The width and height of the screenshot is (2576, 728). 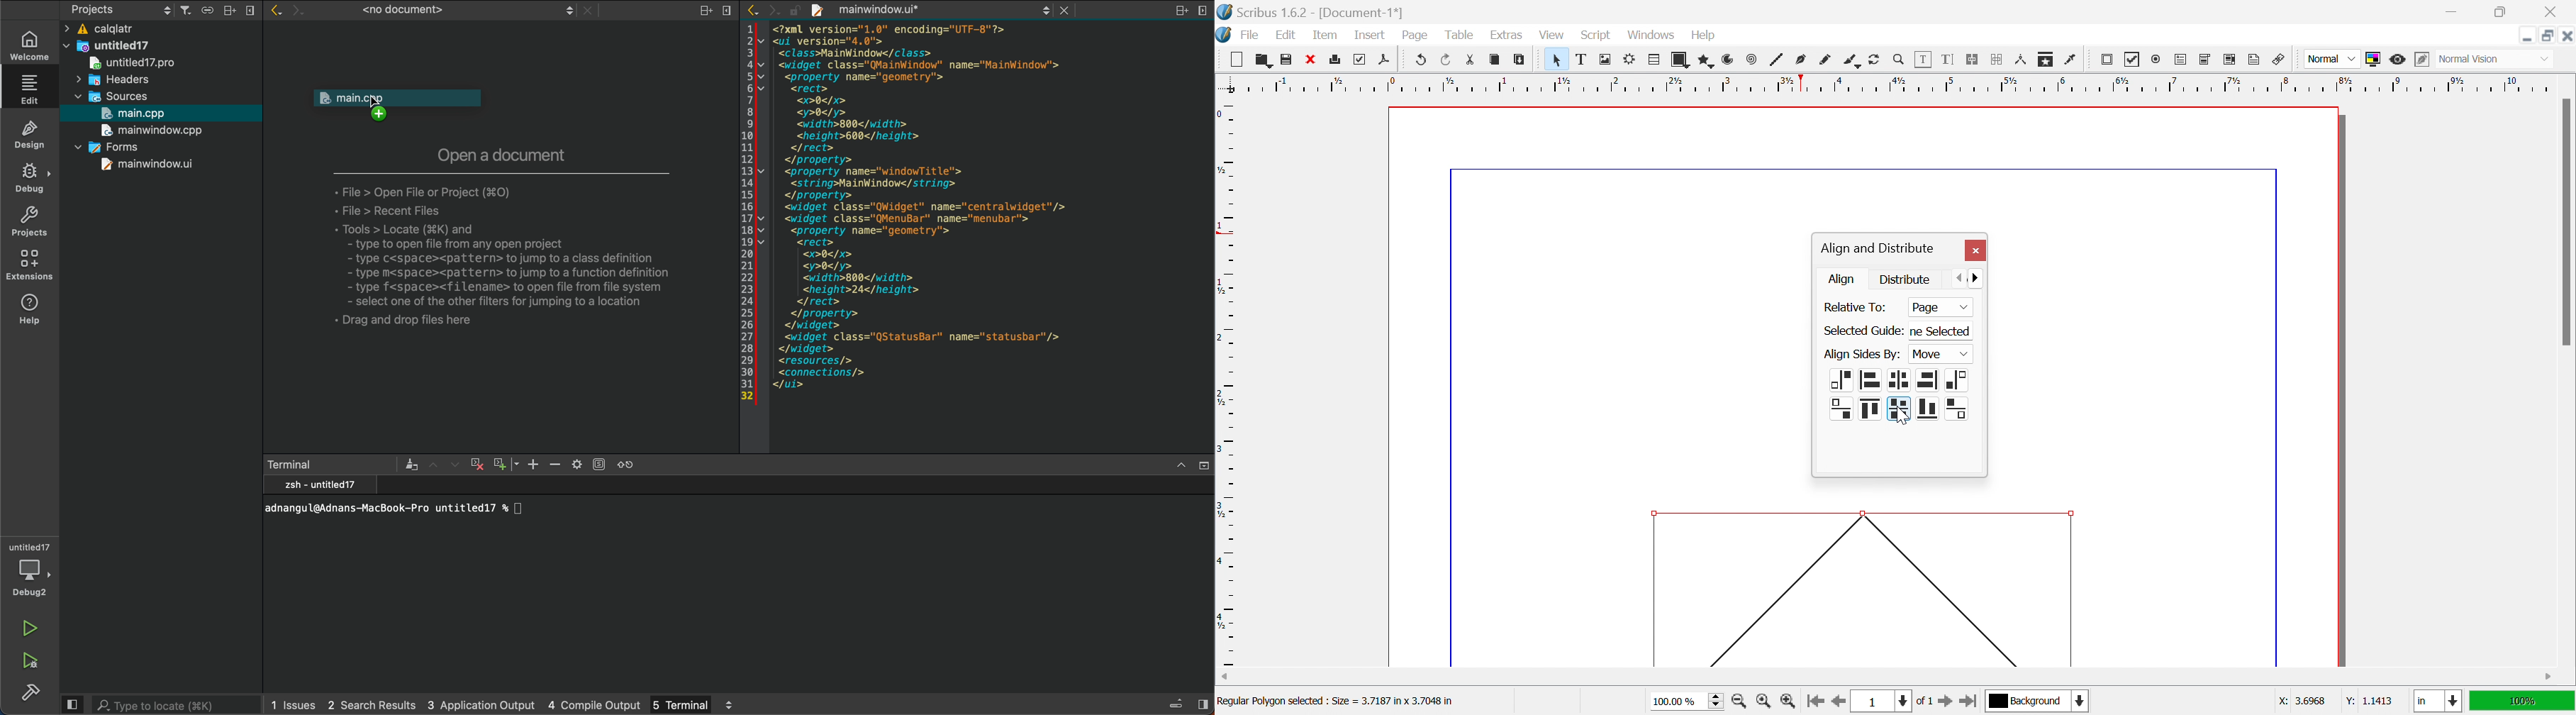 What do you see at coordinates (2253, 60) in the screenshot?
I see `Text annotation` at bounding box center [2253, 60].